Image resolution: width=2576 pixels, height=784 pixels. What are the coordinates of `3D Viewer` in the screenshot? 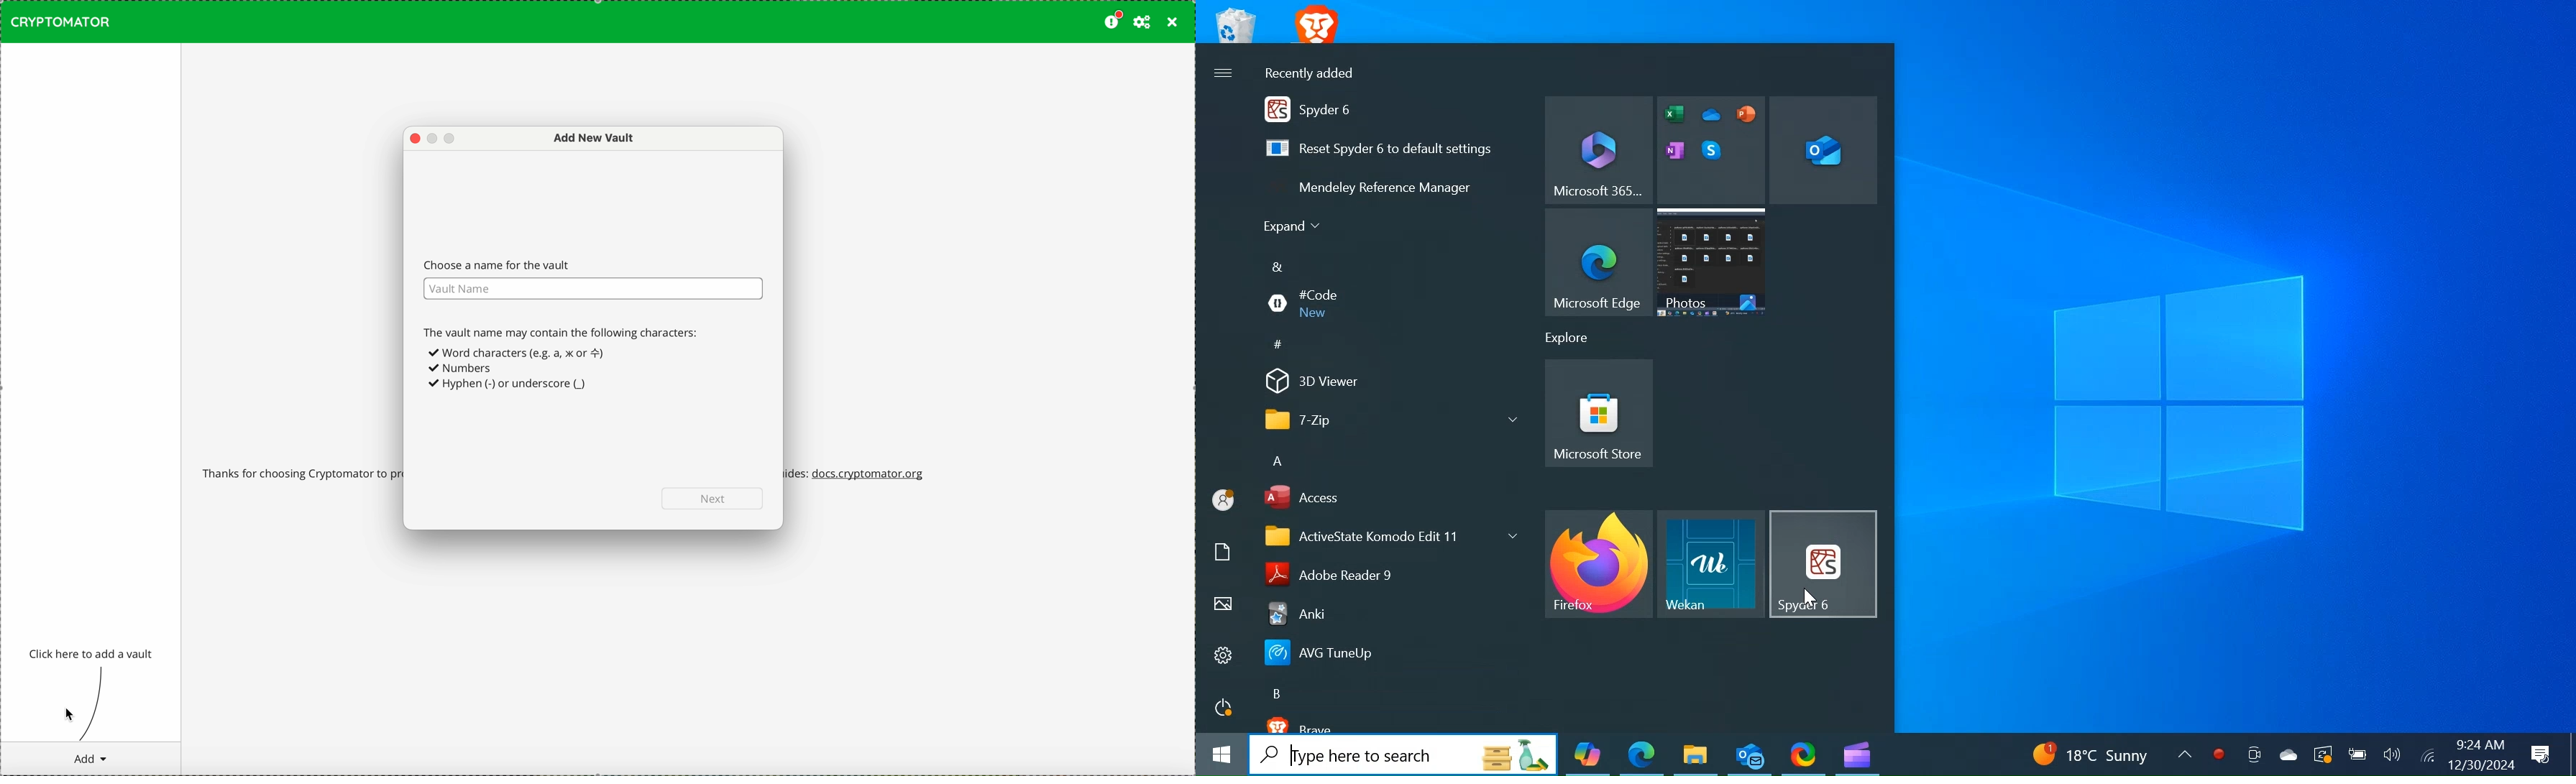 It's located at (1387, 384).